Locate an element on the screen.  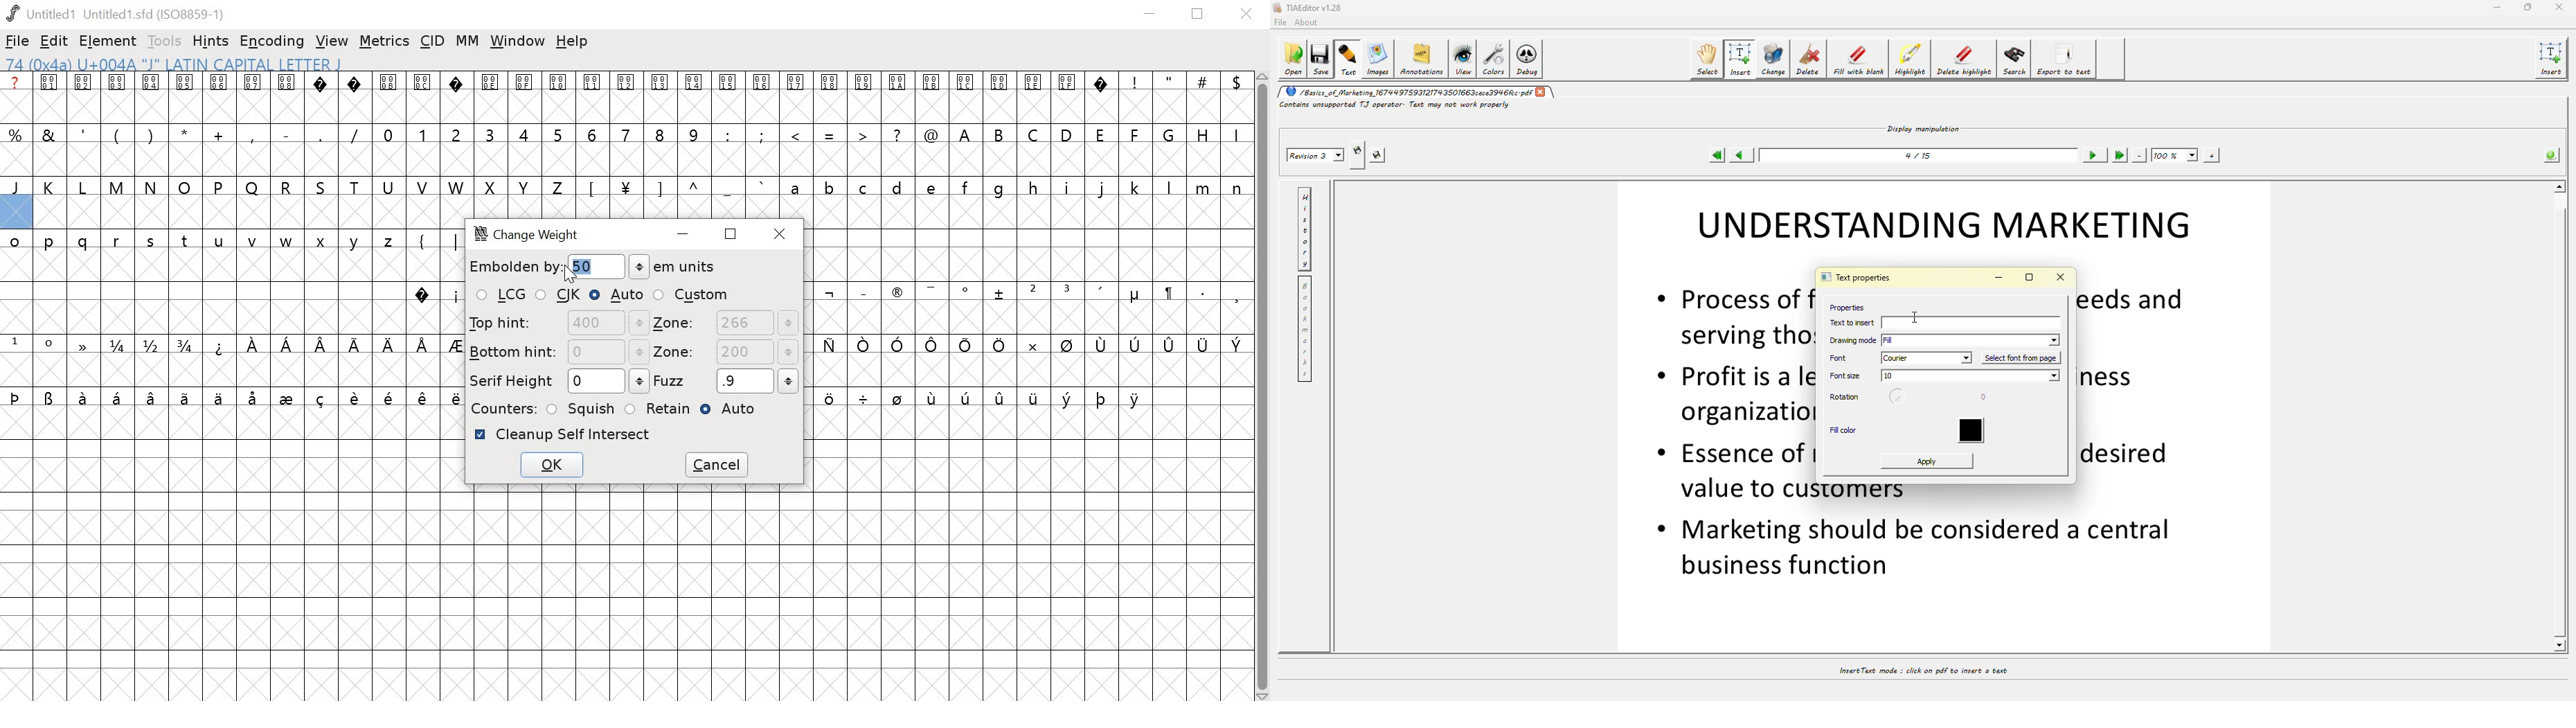
symbols is located at coordinates (1032, 294).